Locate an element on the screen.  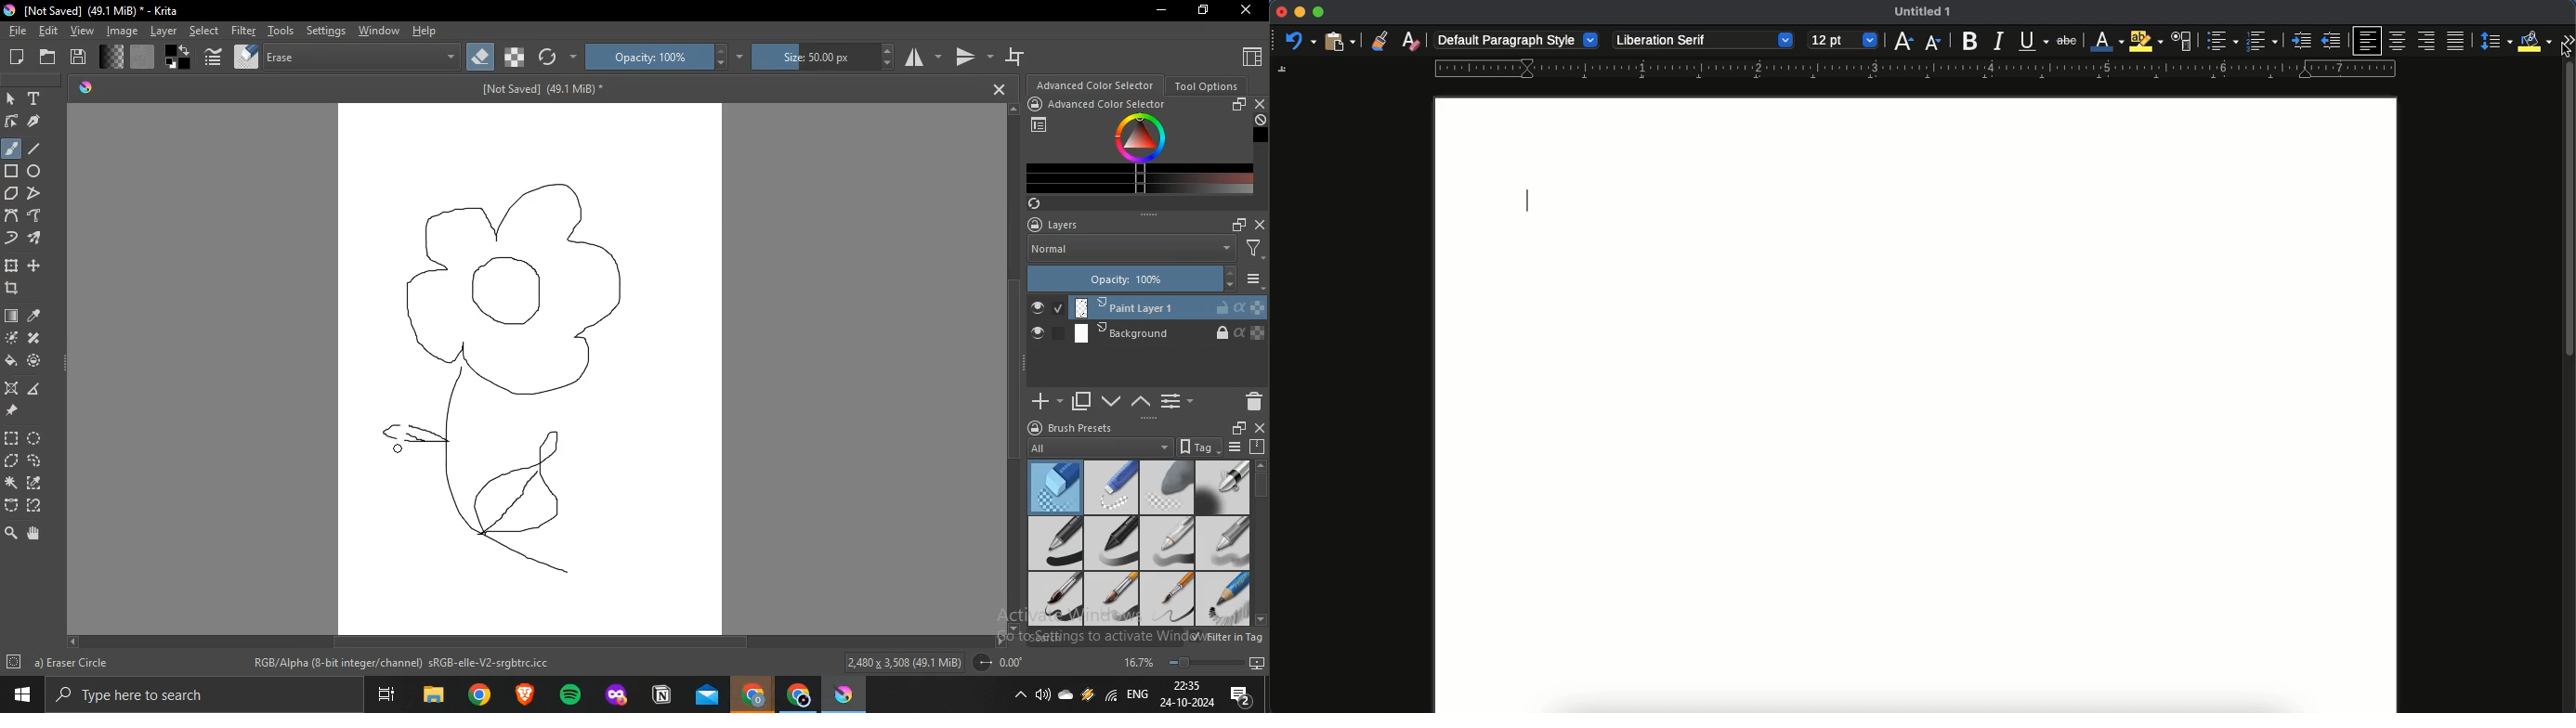
font color is located at coordinates (2106, 41).